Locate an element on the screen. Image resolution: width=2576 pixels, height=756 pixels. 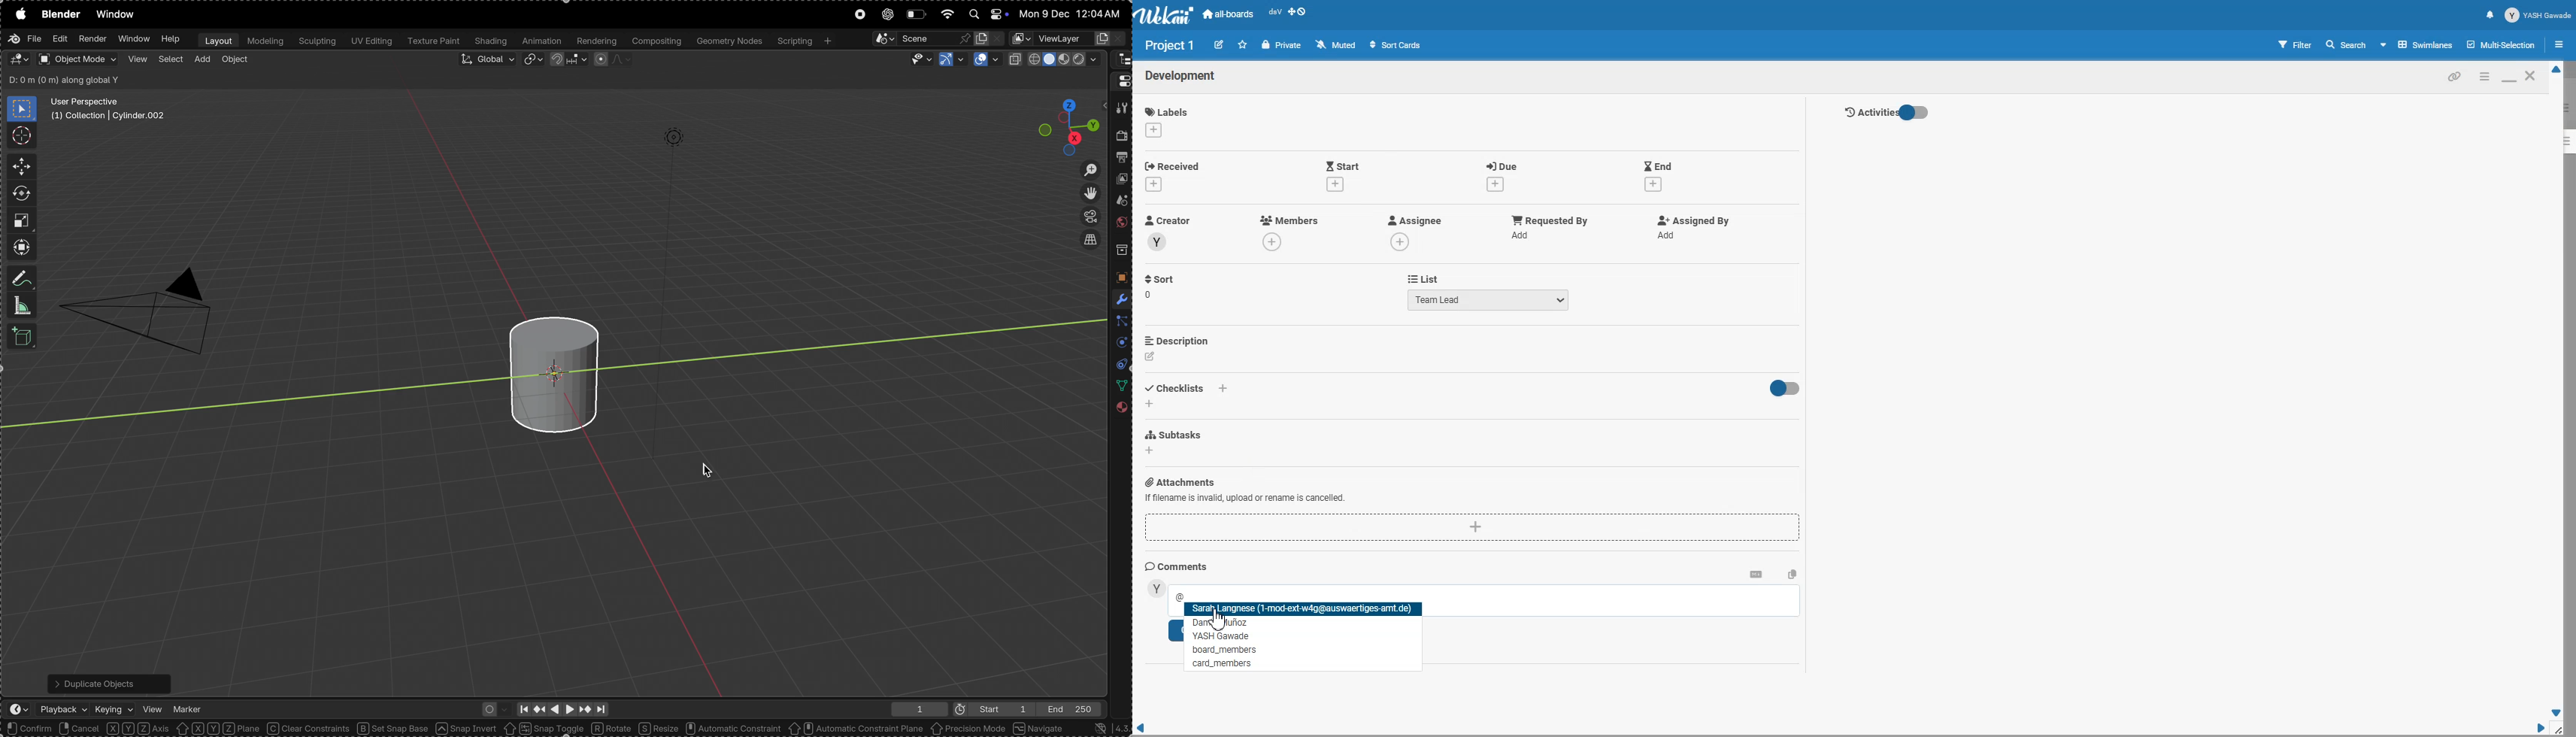
Team Lead is located at coordinates (1489, 299).